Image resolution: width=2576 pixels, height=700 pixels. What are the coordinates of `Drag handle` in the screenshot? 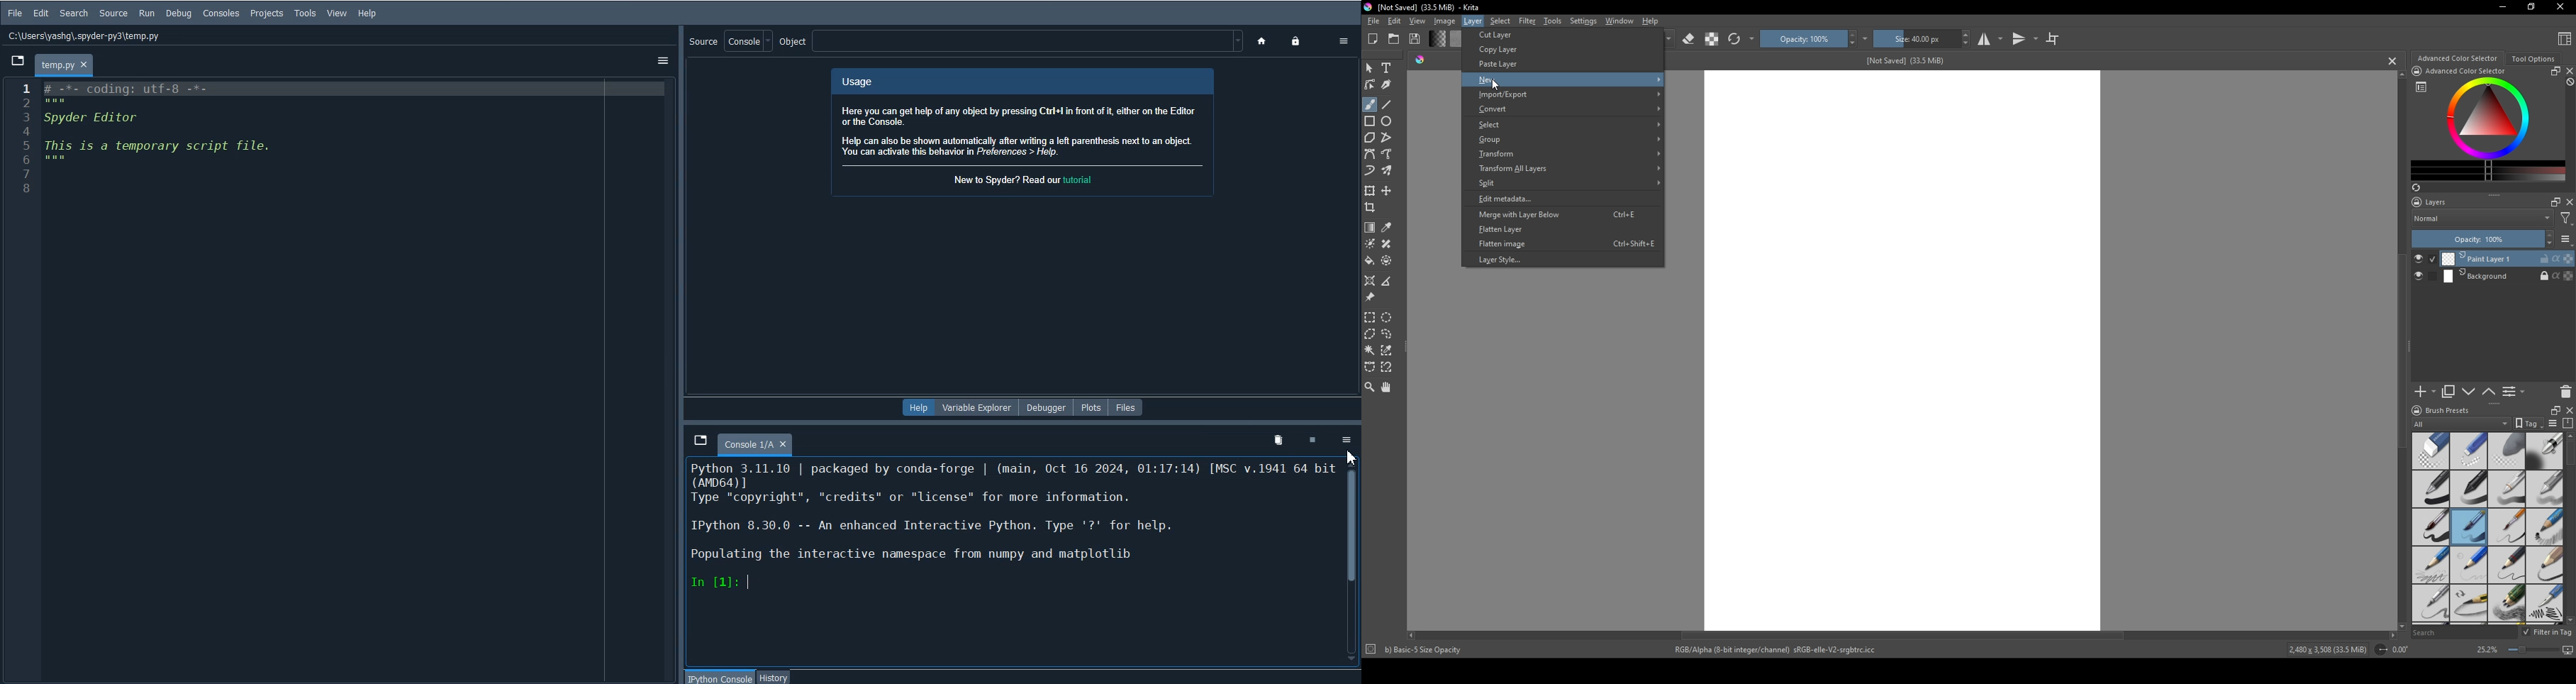 It's located at (680, 353).